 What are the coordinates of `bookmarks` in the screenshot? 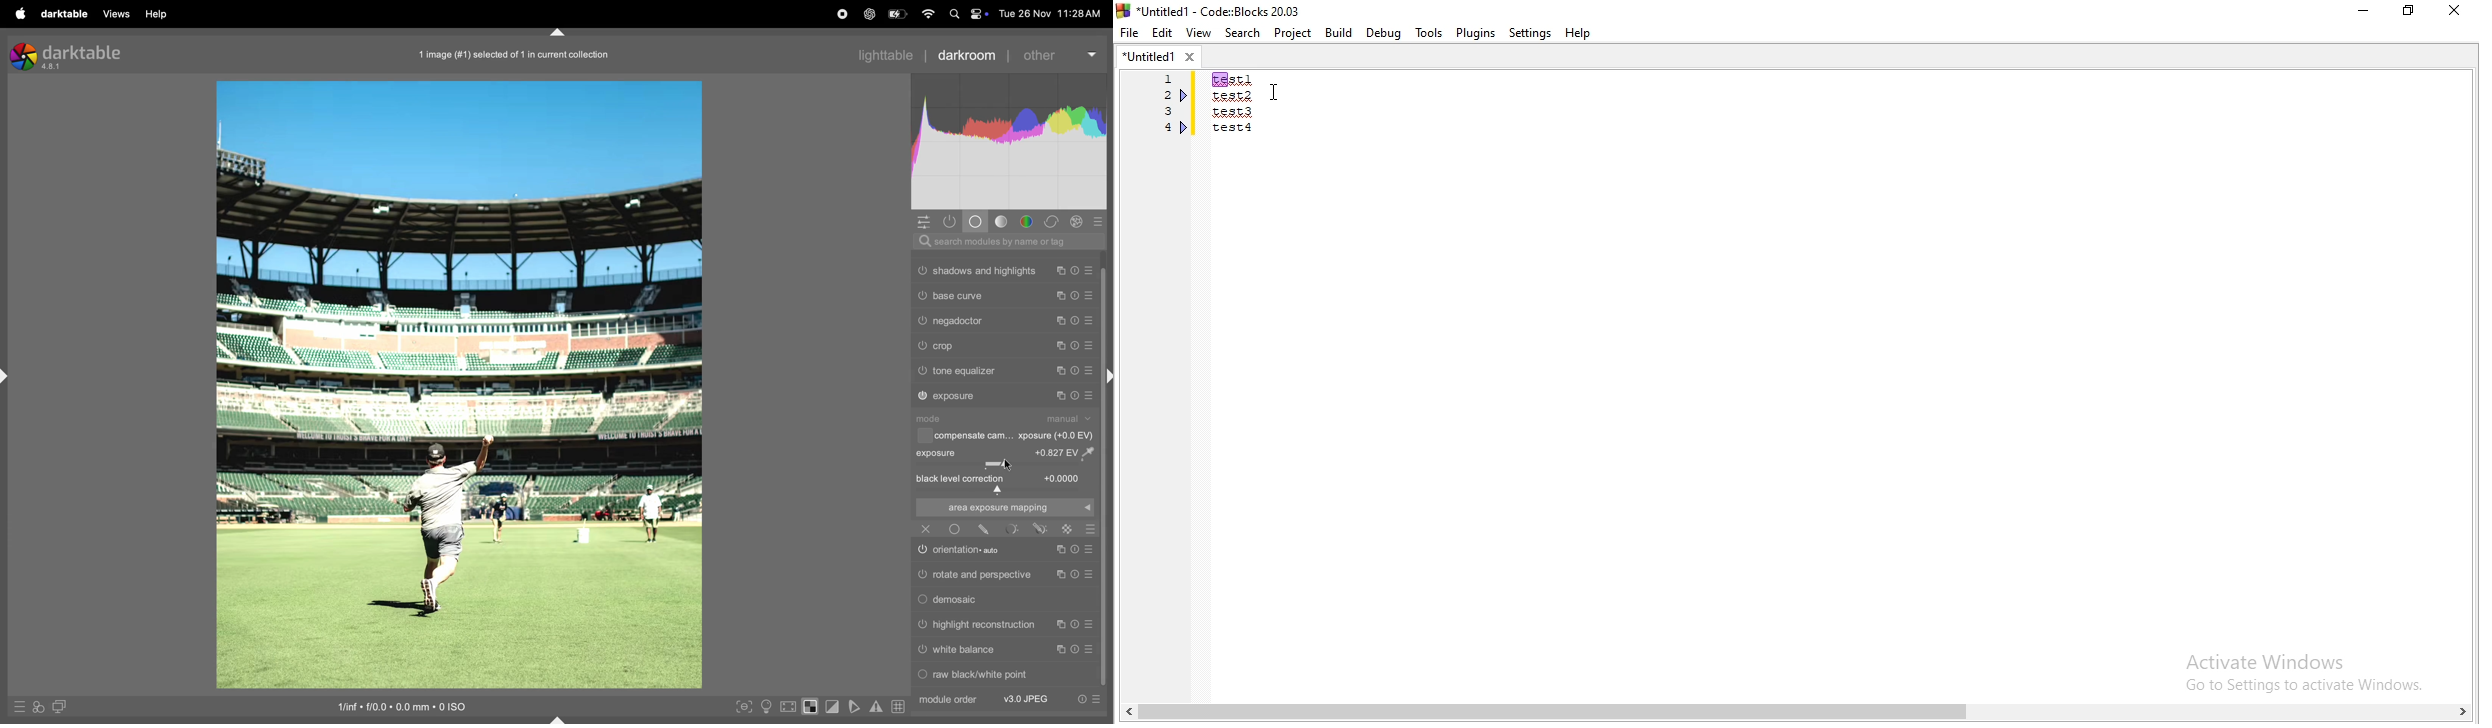 It's located at (1185, 96).